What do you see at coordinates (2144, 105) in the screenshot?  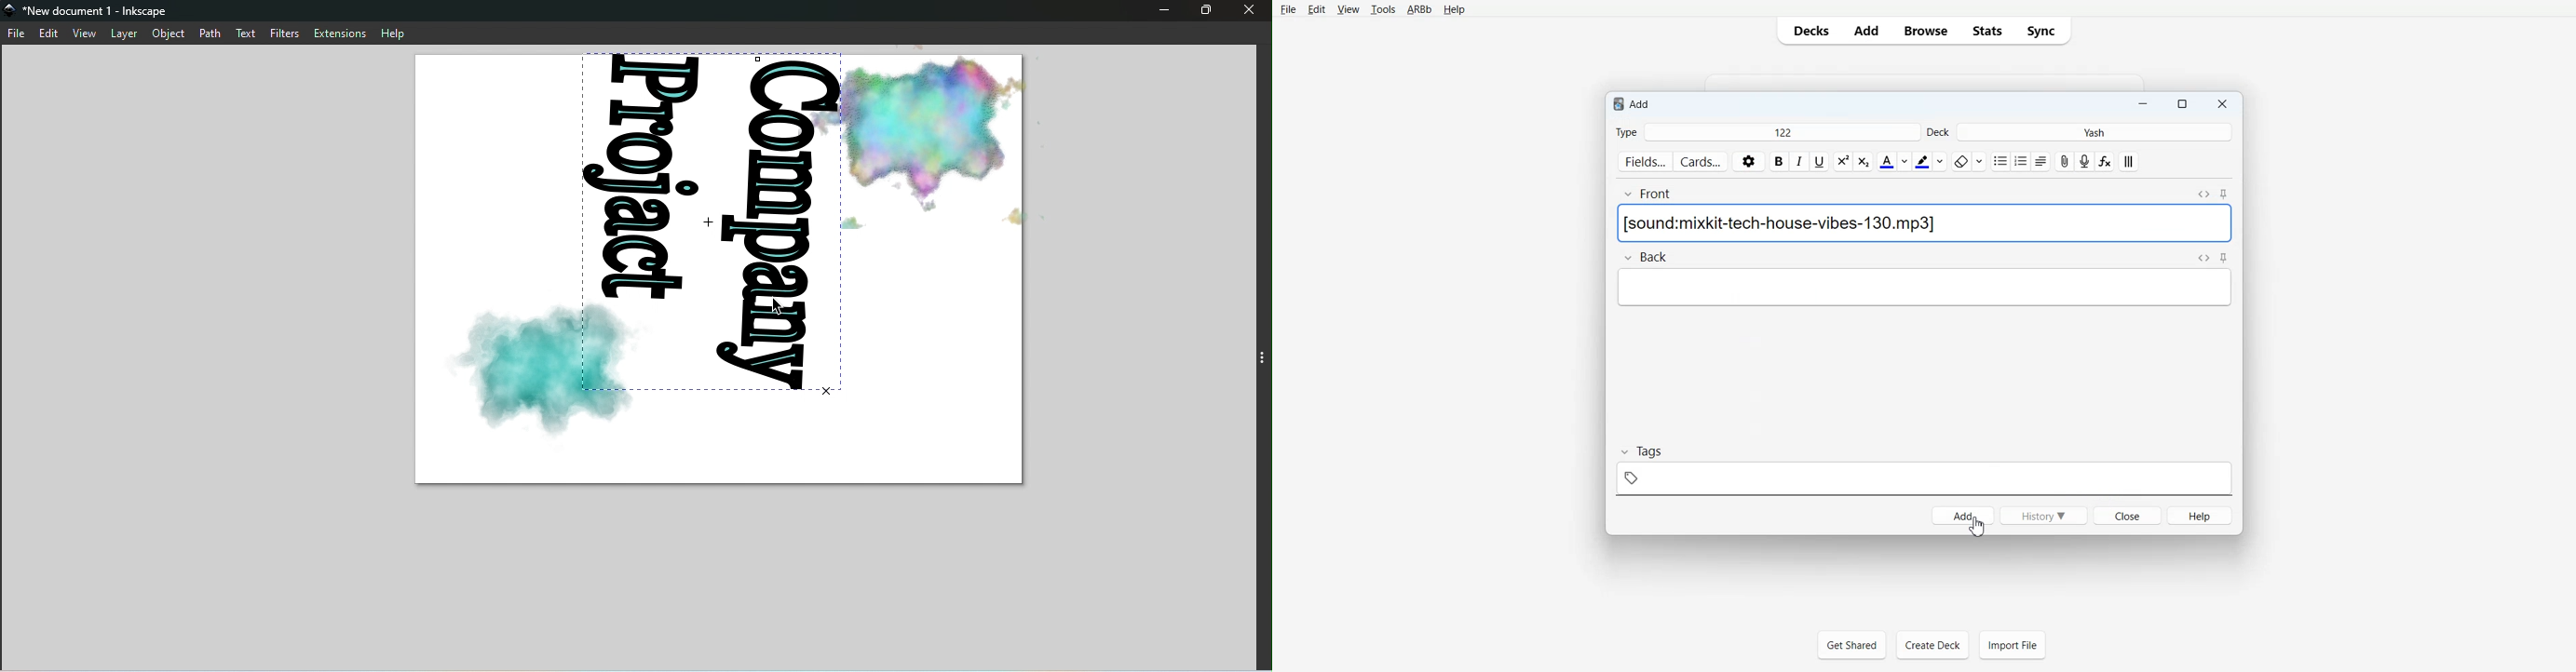 I see `Minimize` at bounding box center [2144, 105].